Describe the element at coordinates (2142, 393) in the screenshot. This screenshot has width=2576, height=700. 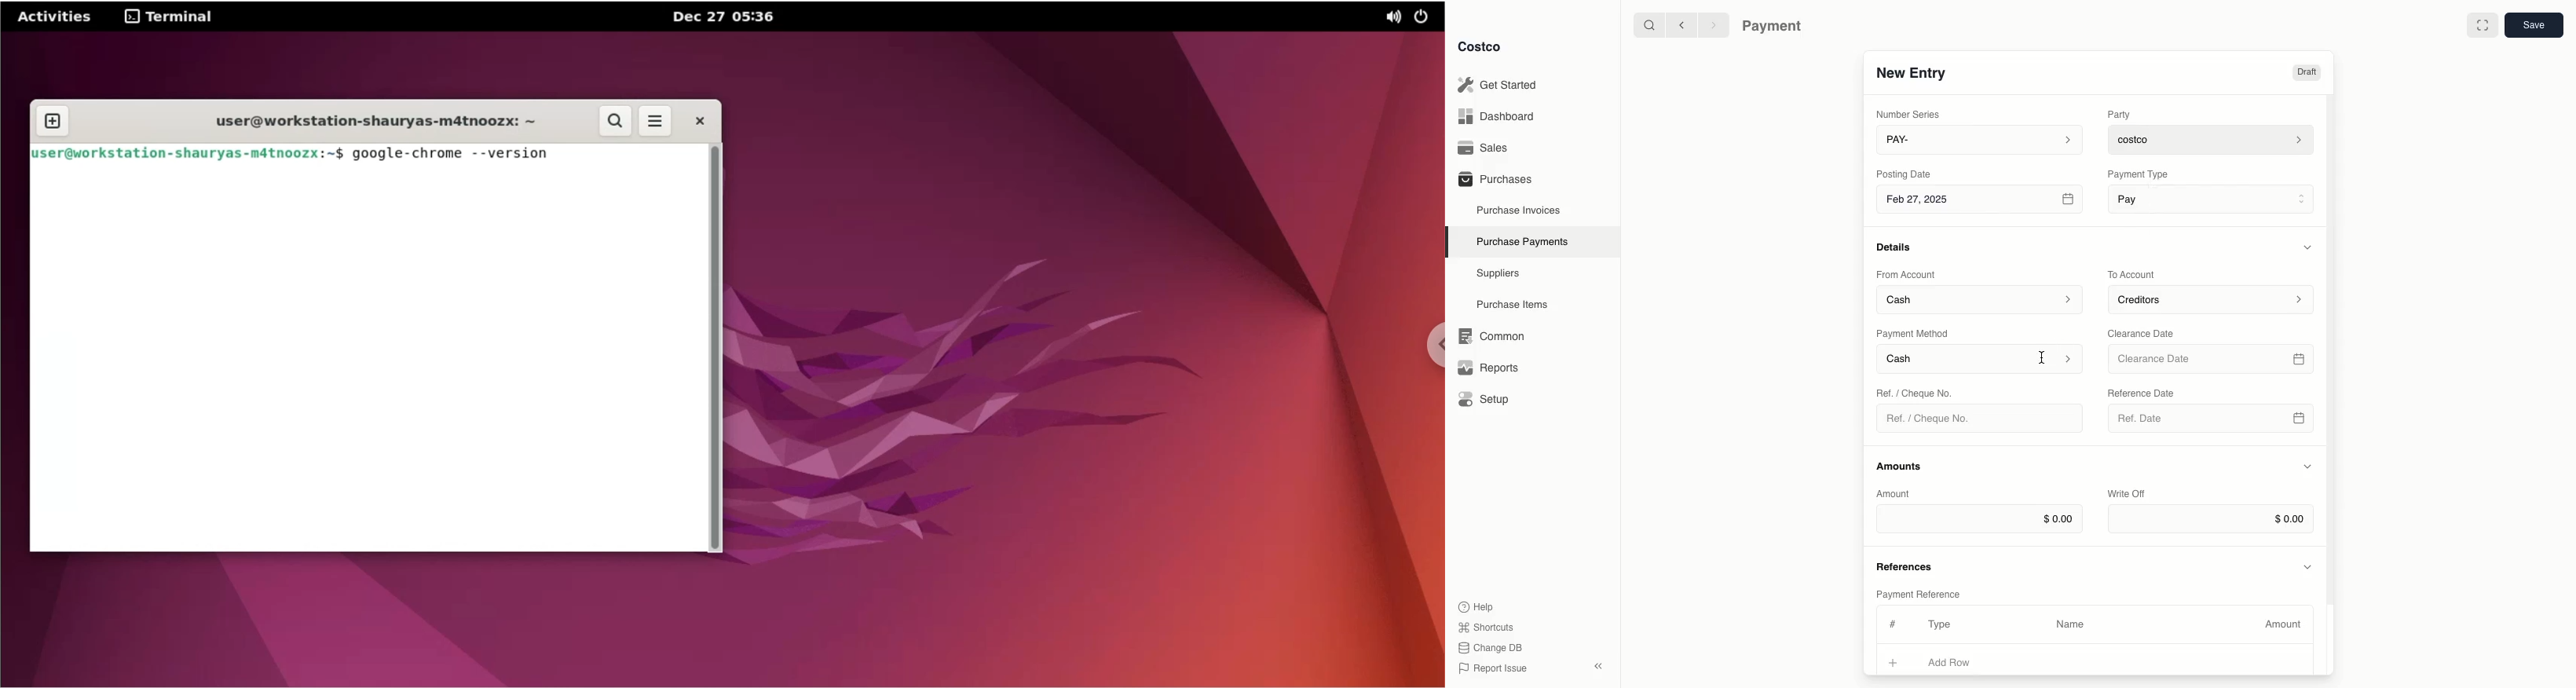
I see `‘Reference Date` at that location.